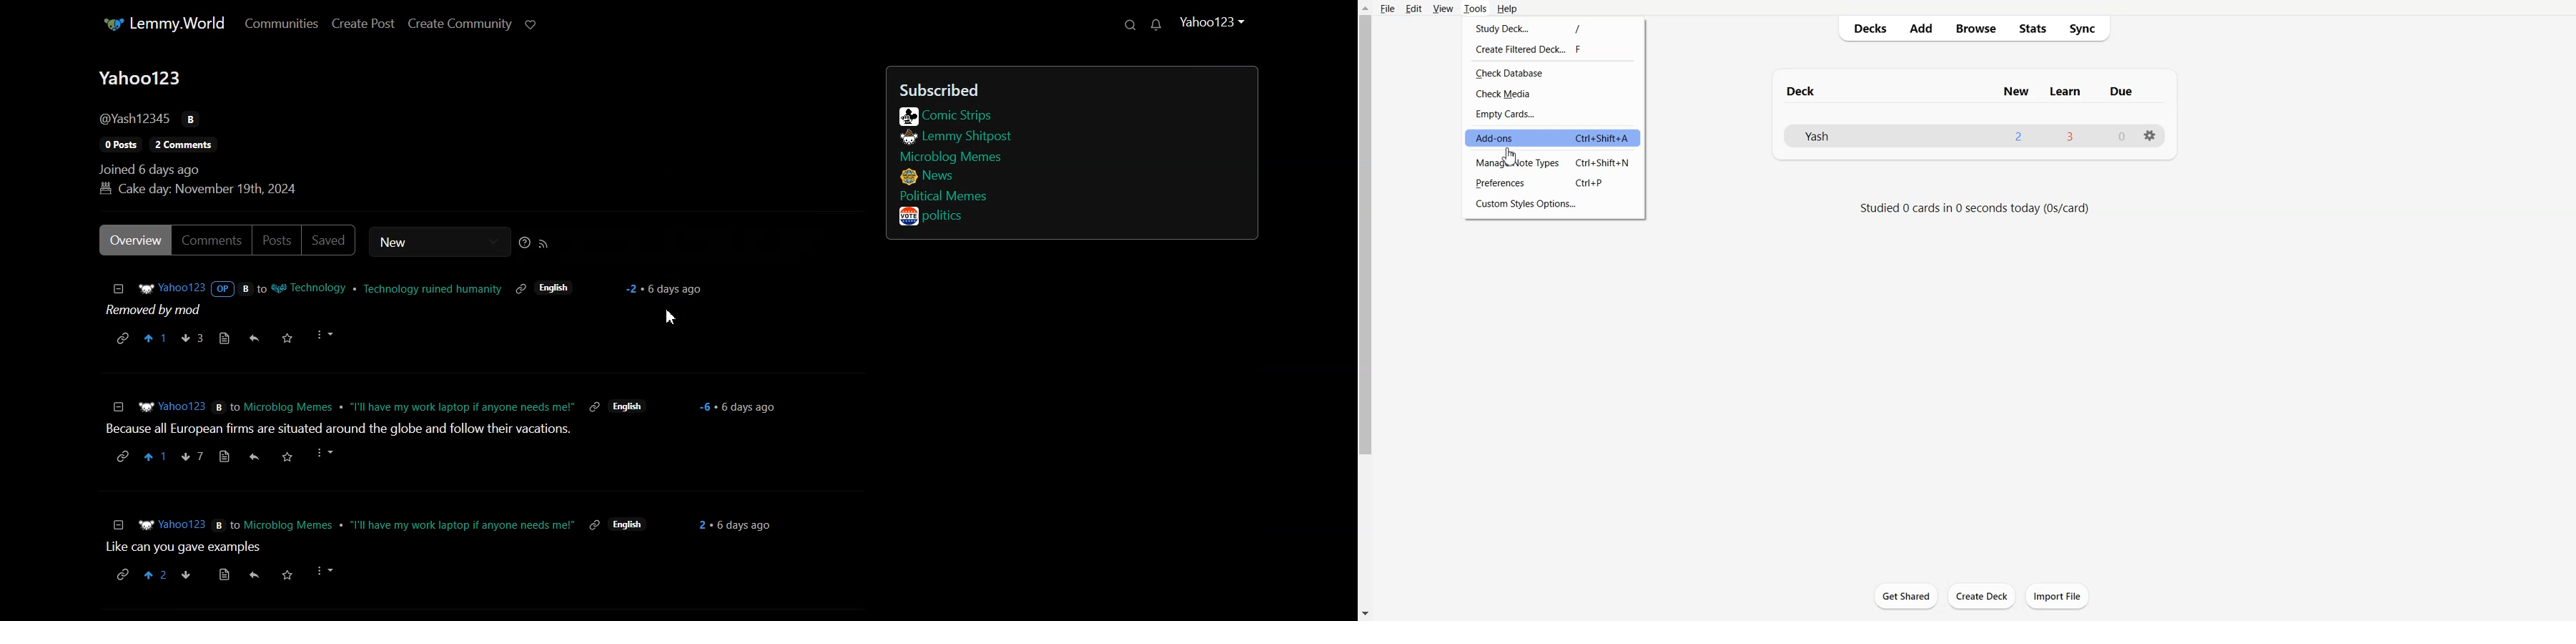 This screenshot has width=2576, height=644. What do you see at coordinates (458, 25) in the screenshot?
I see `Create Community` at bounding box center [458, 25].